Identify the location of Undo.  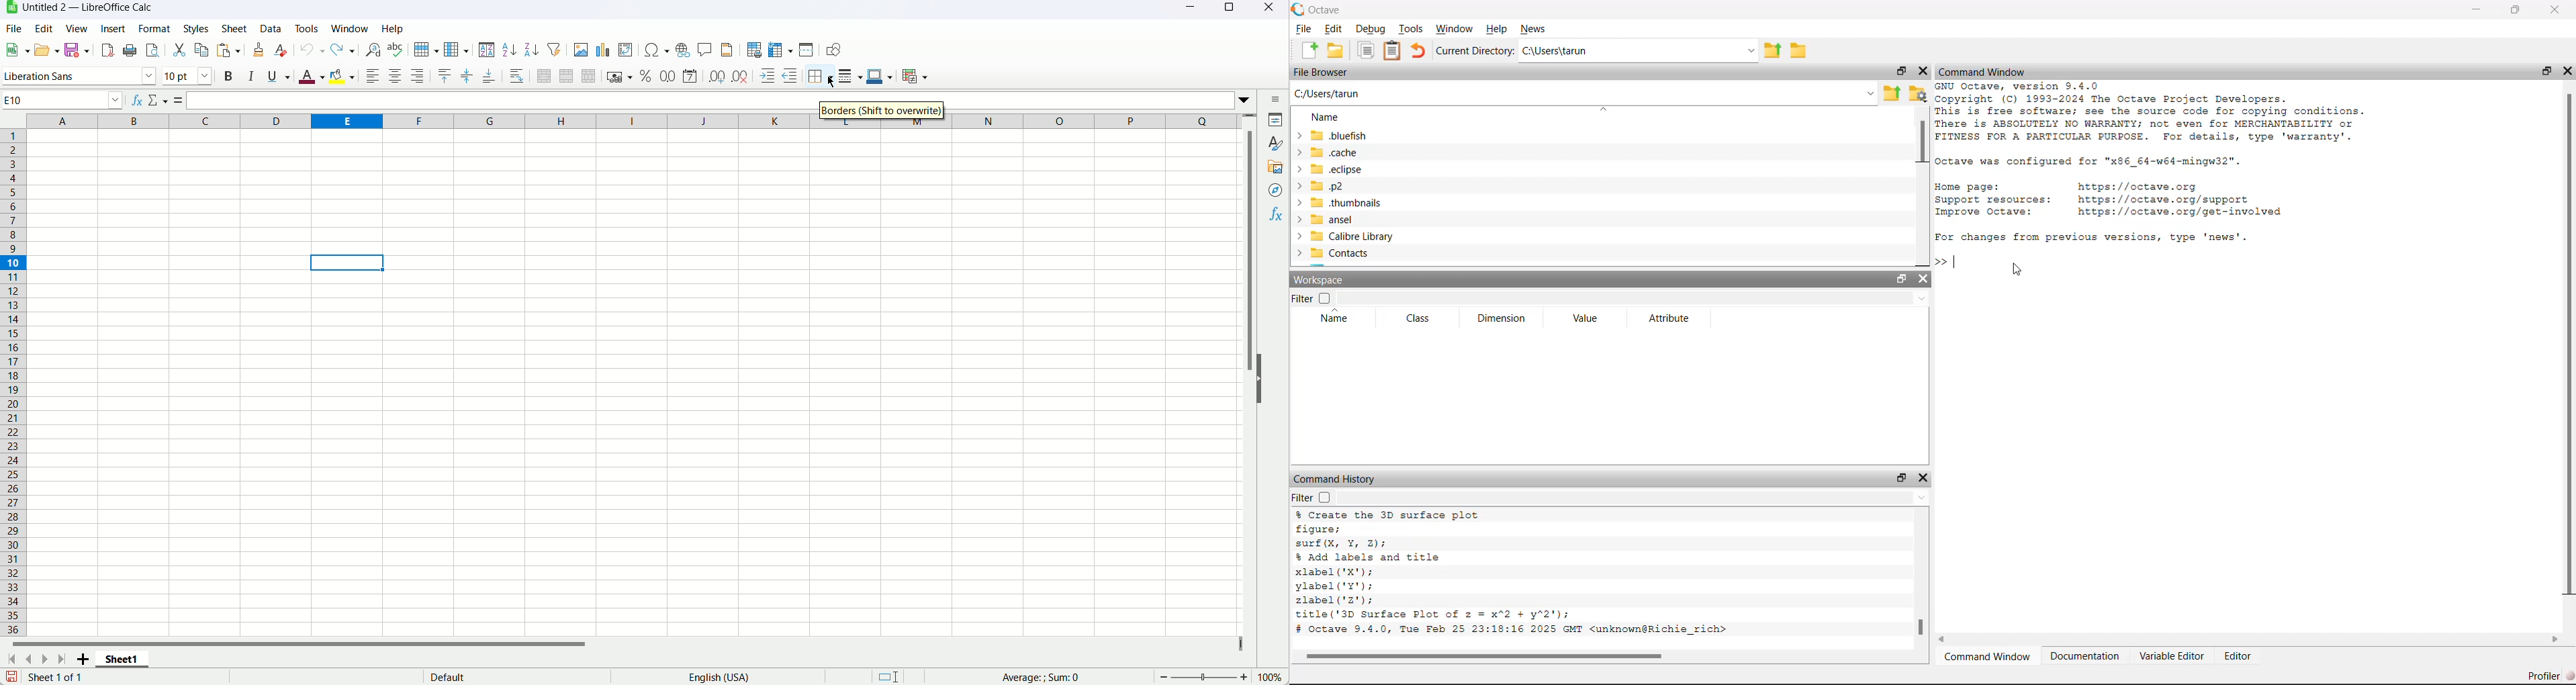
(312, 50).